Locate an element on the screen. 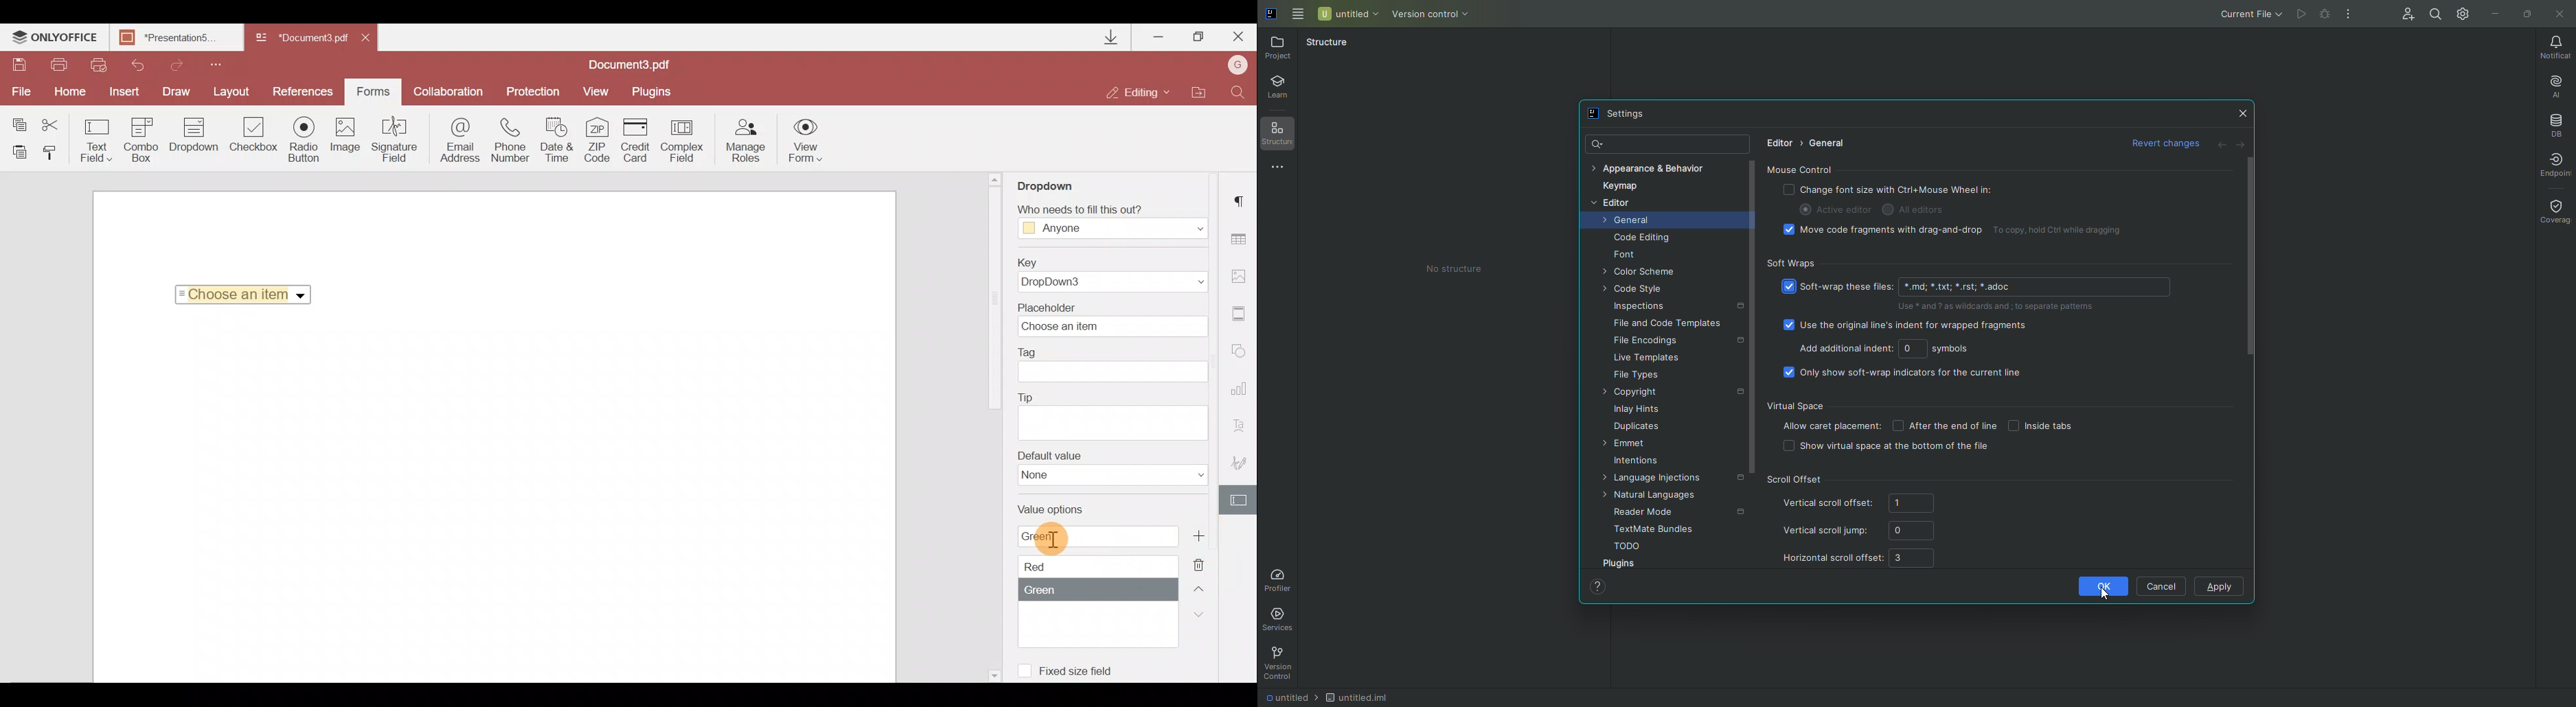 The image size is (2576, 728). Document name is located at coordinates (636, 64).